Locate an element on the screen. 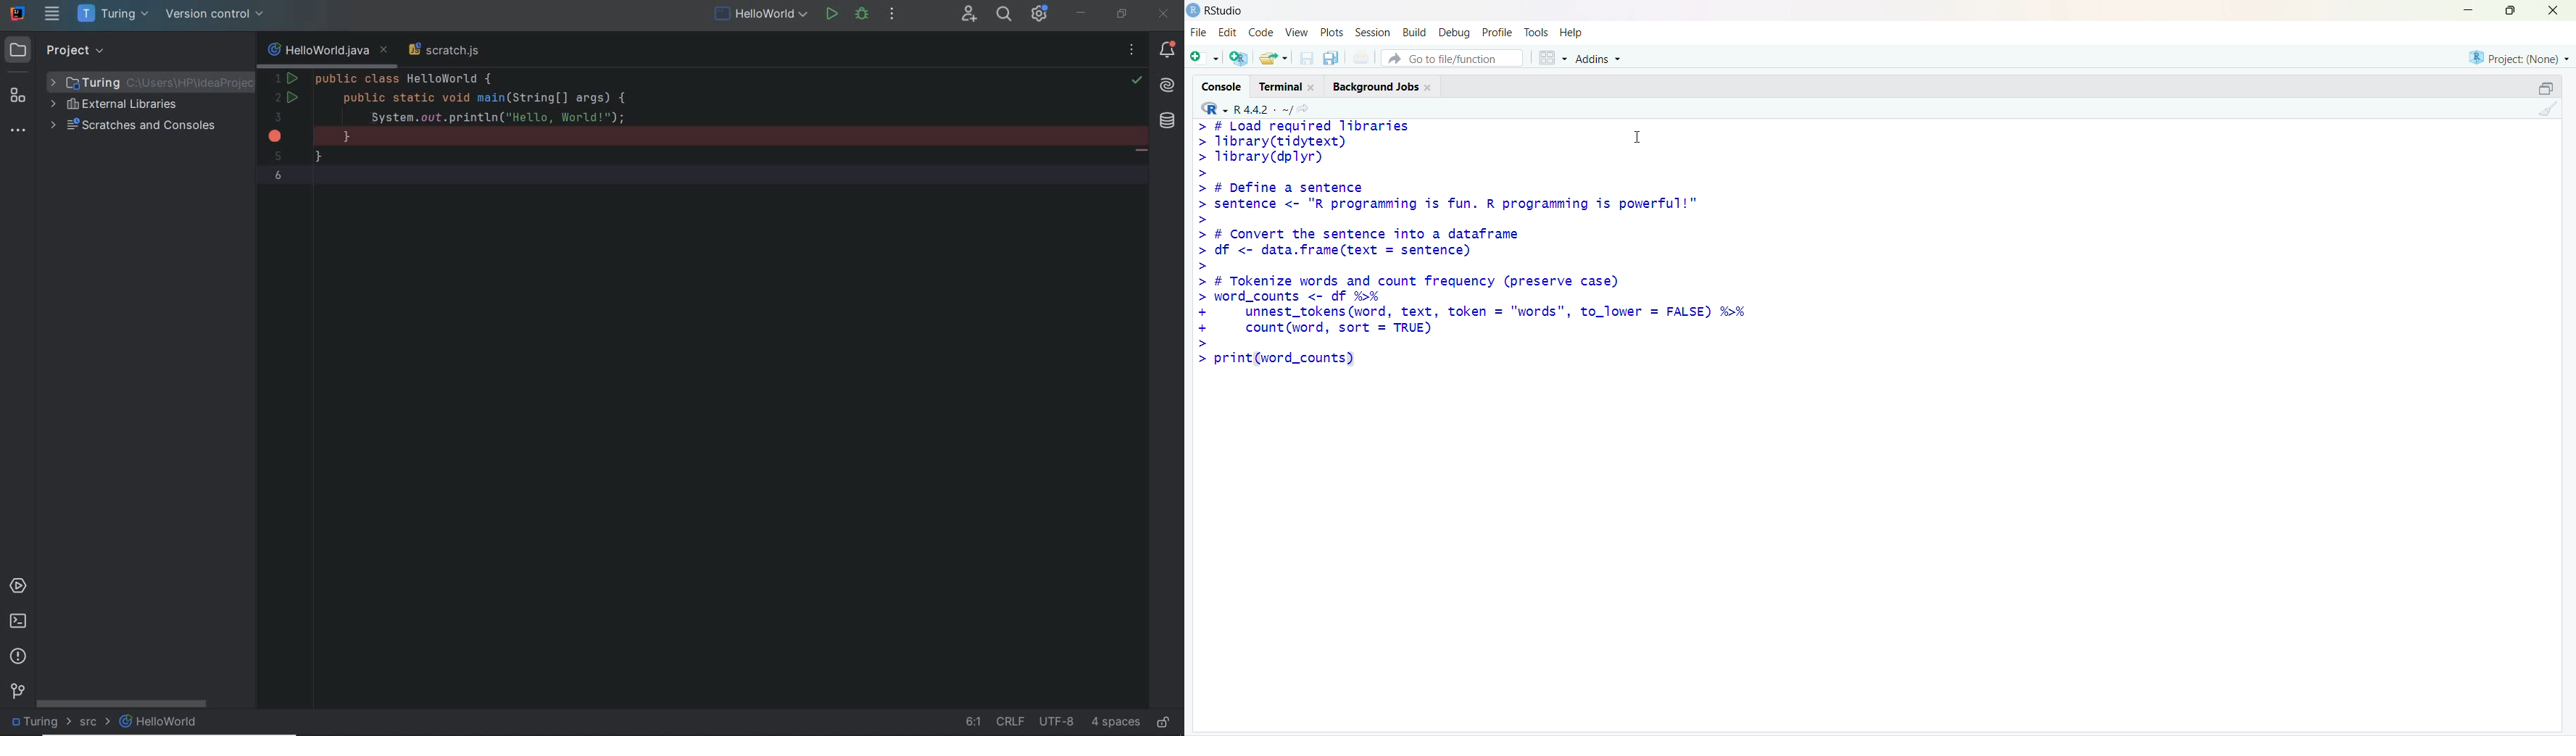  code is located at coordinates (1264, 33).